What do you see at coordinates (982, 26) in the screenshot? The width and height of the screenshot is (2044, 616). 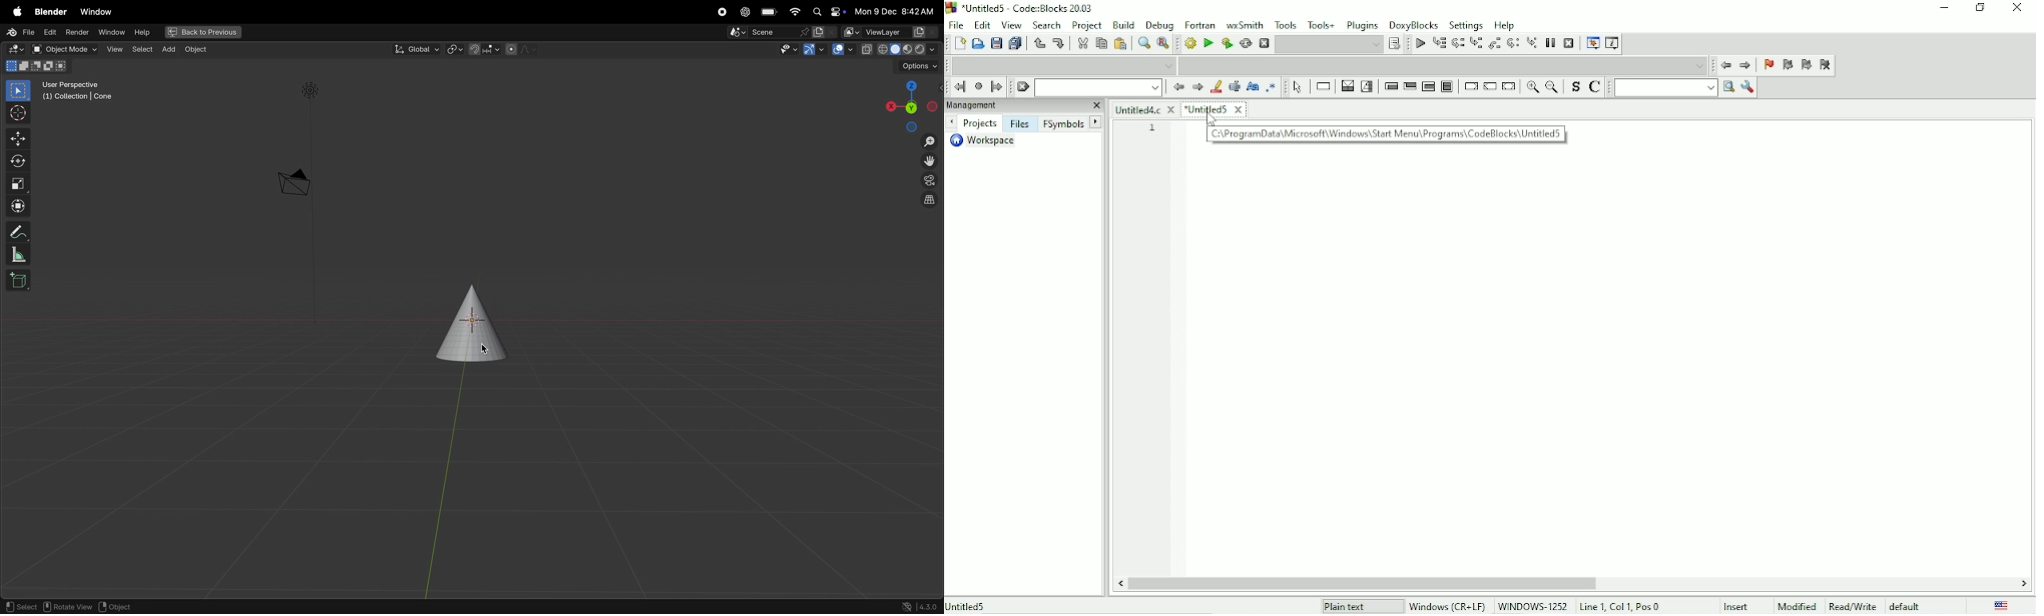 I see `Edit` at bounding box center [982, 26].